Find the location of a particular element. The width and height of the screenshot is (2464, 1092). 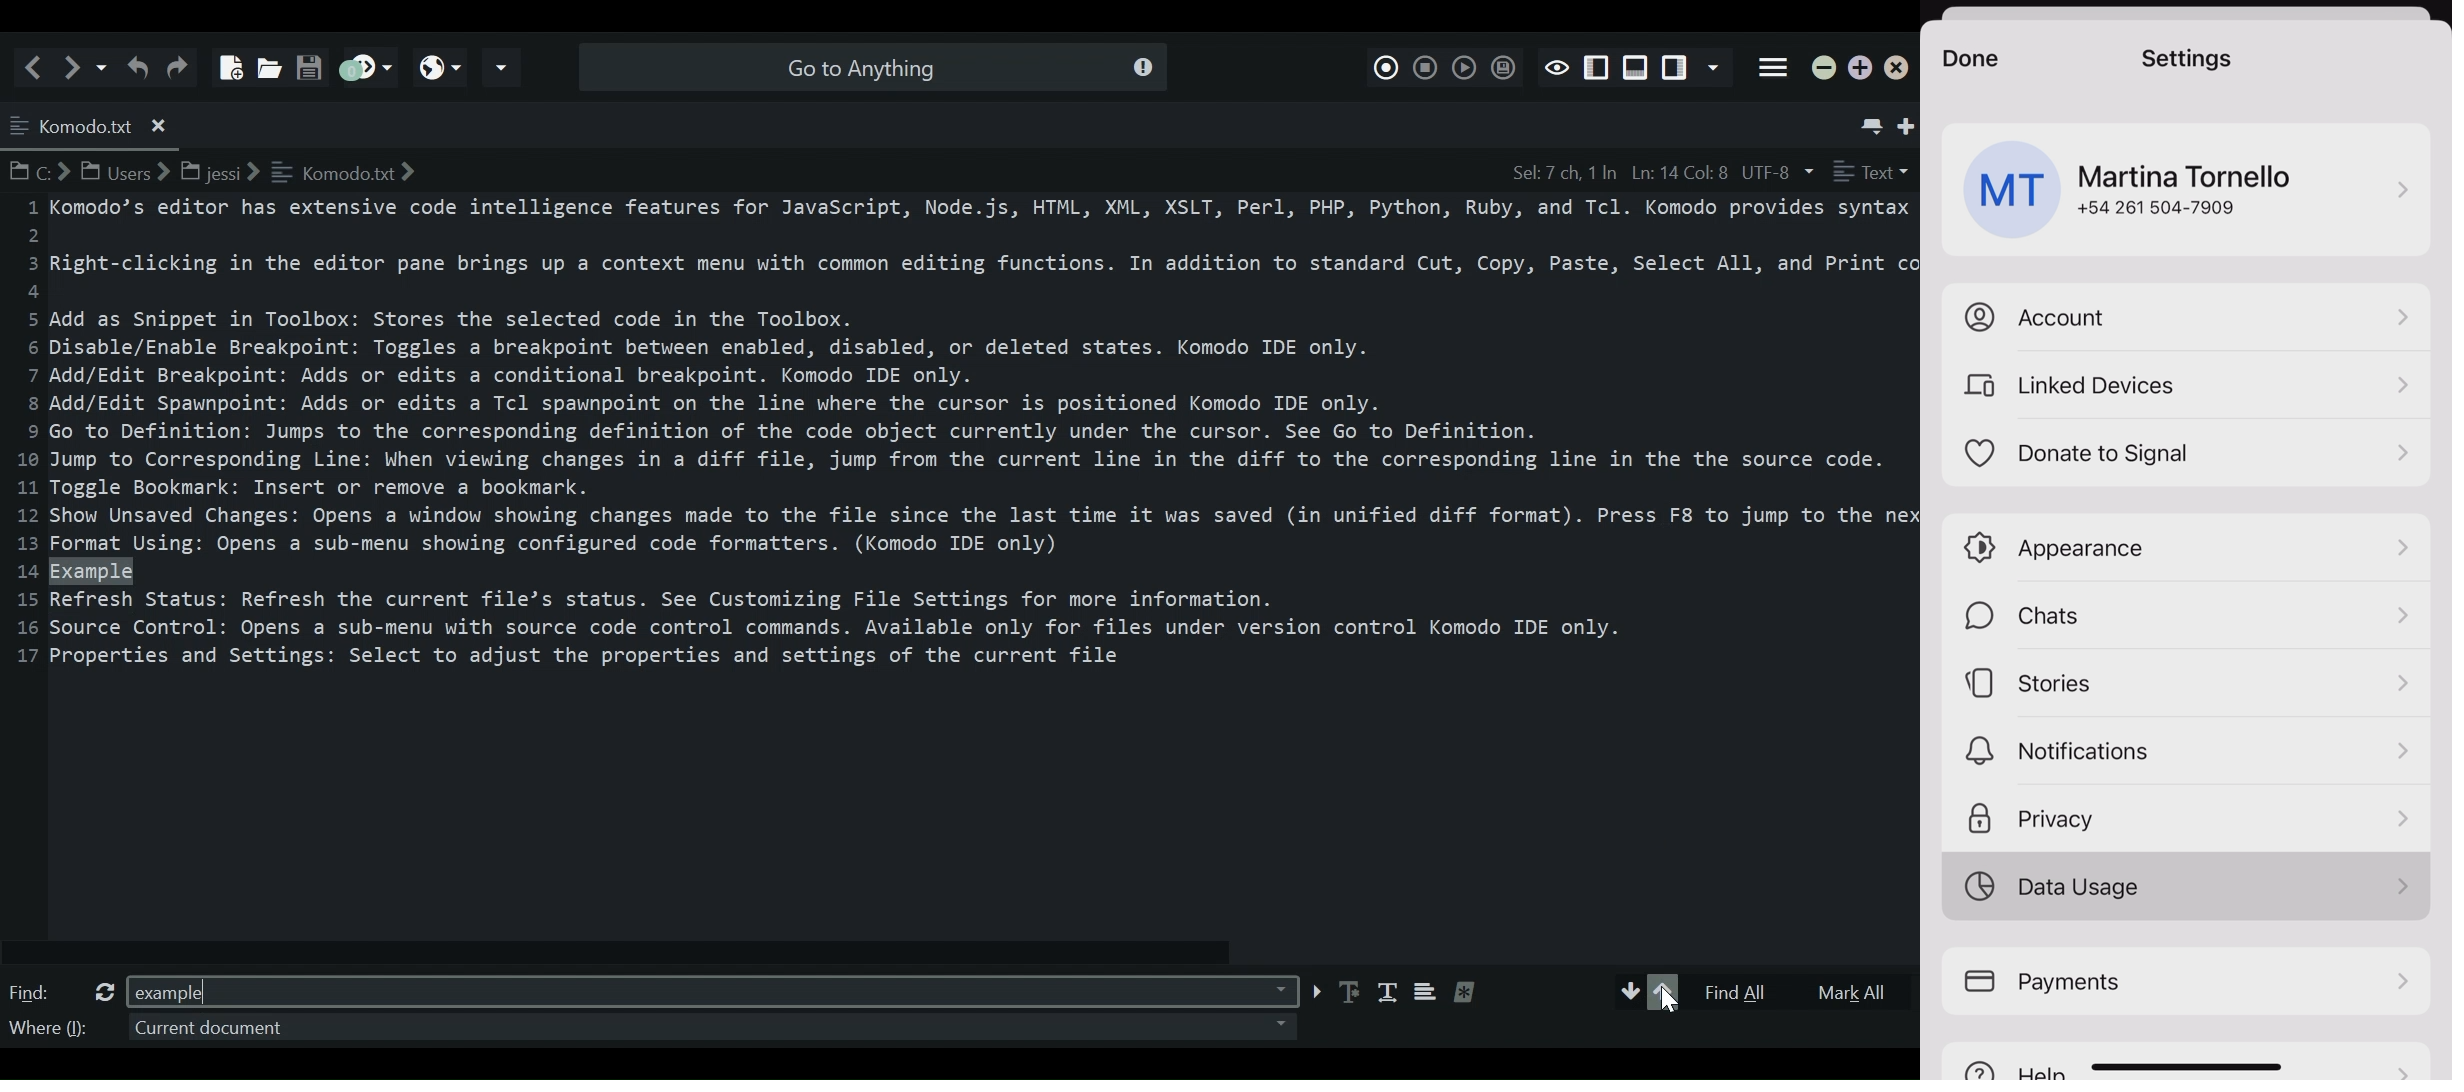

link devices is located at coordinates (2185, 387).